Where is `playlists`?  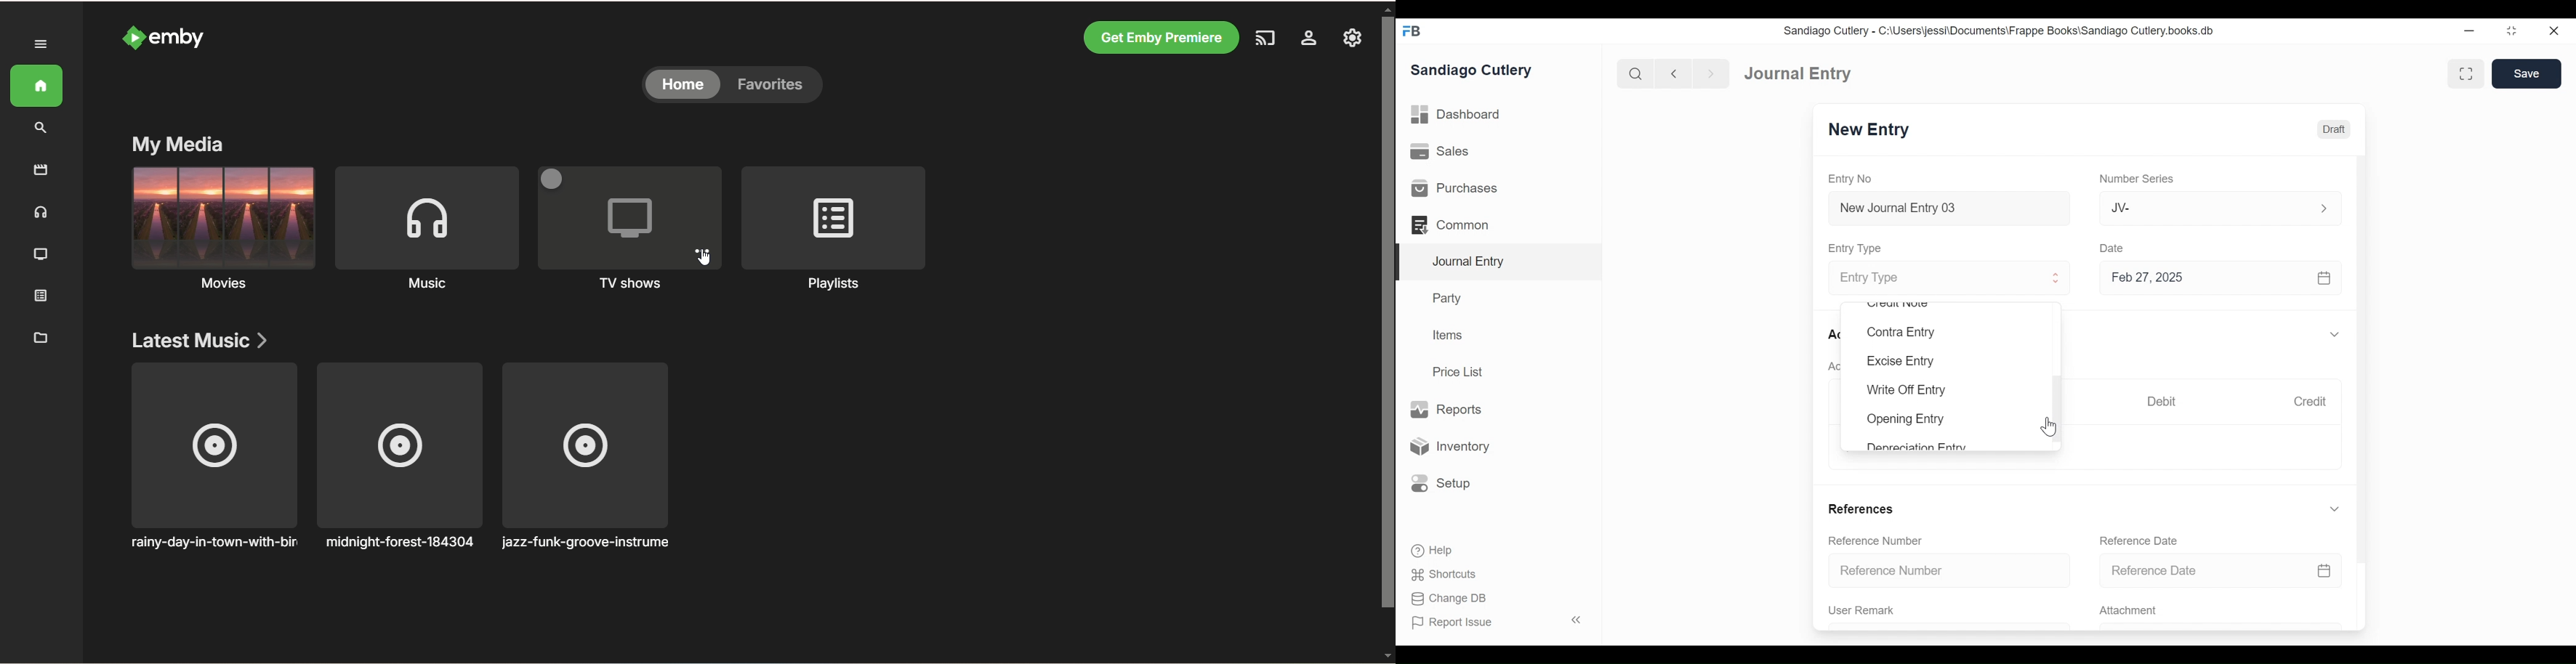
playlists is located at coordinates (837, 232).